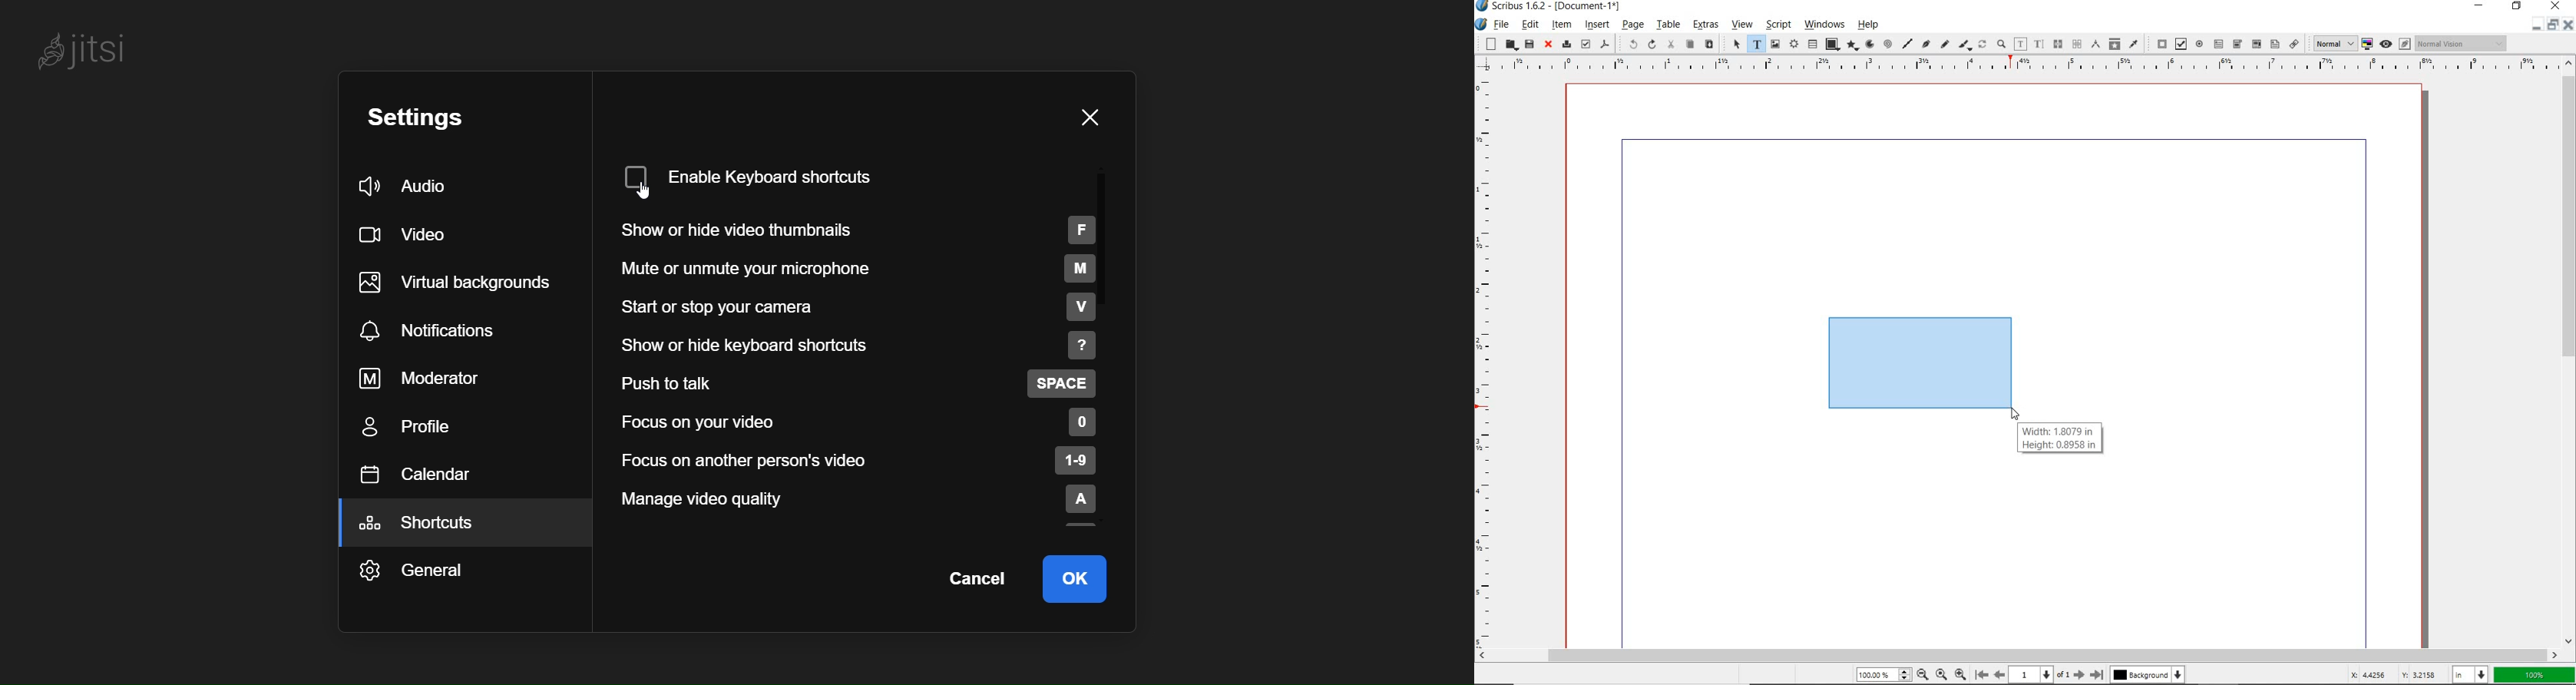 The image size is (2576, 700). What do you see at coordinates (2094, 43) in the screenshot?
I see `measurements` at bounding box center [2094, 43].